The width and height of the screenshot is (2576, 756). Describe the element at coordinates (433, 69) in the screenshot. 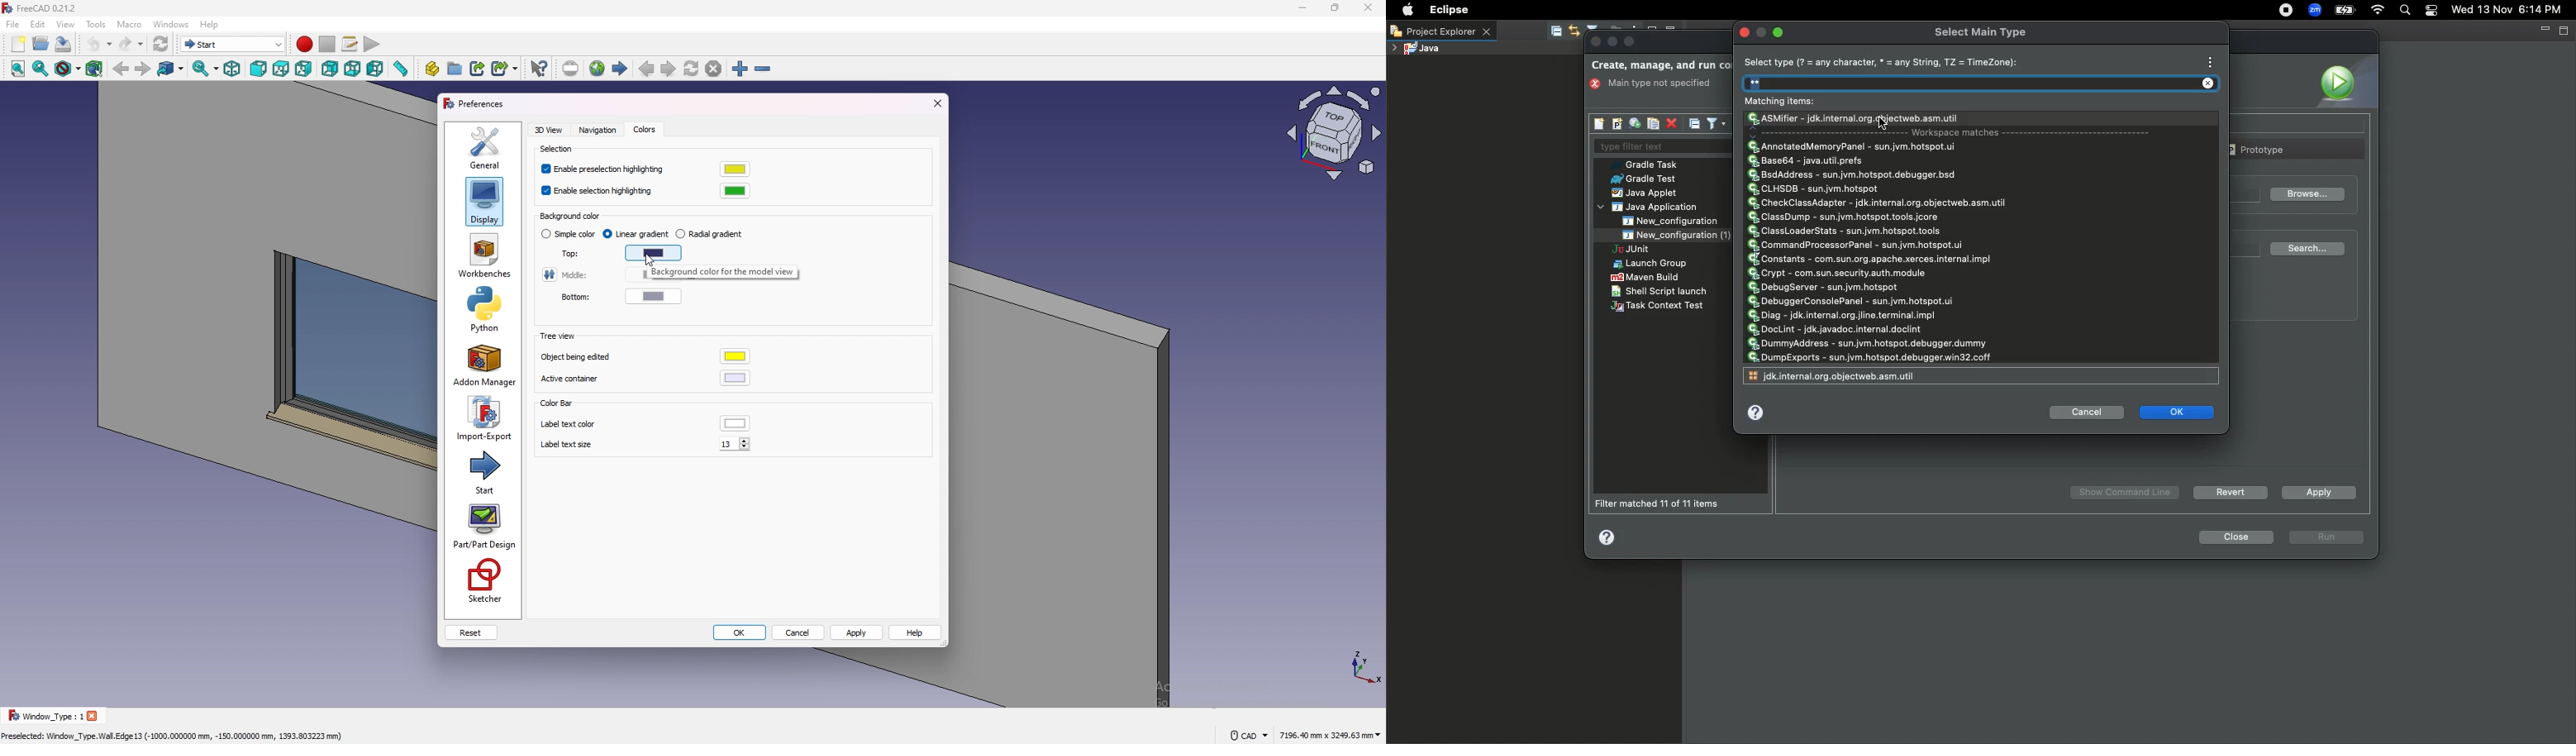

I see `create part` at that location.